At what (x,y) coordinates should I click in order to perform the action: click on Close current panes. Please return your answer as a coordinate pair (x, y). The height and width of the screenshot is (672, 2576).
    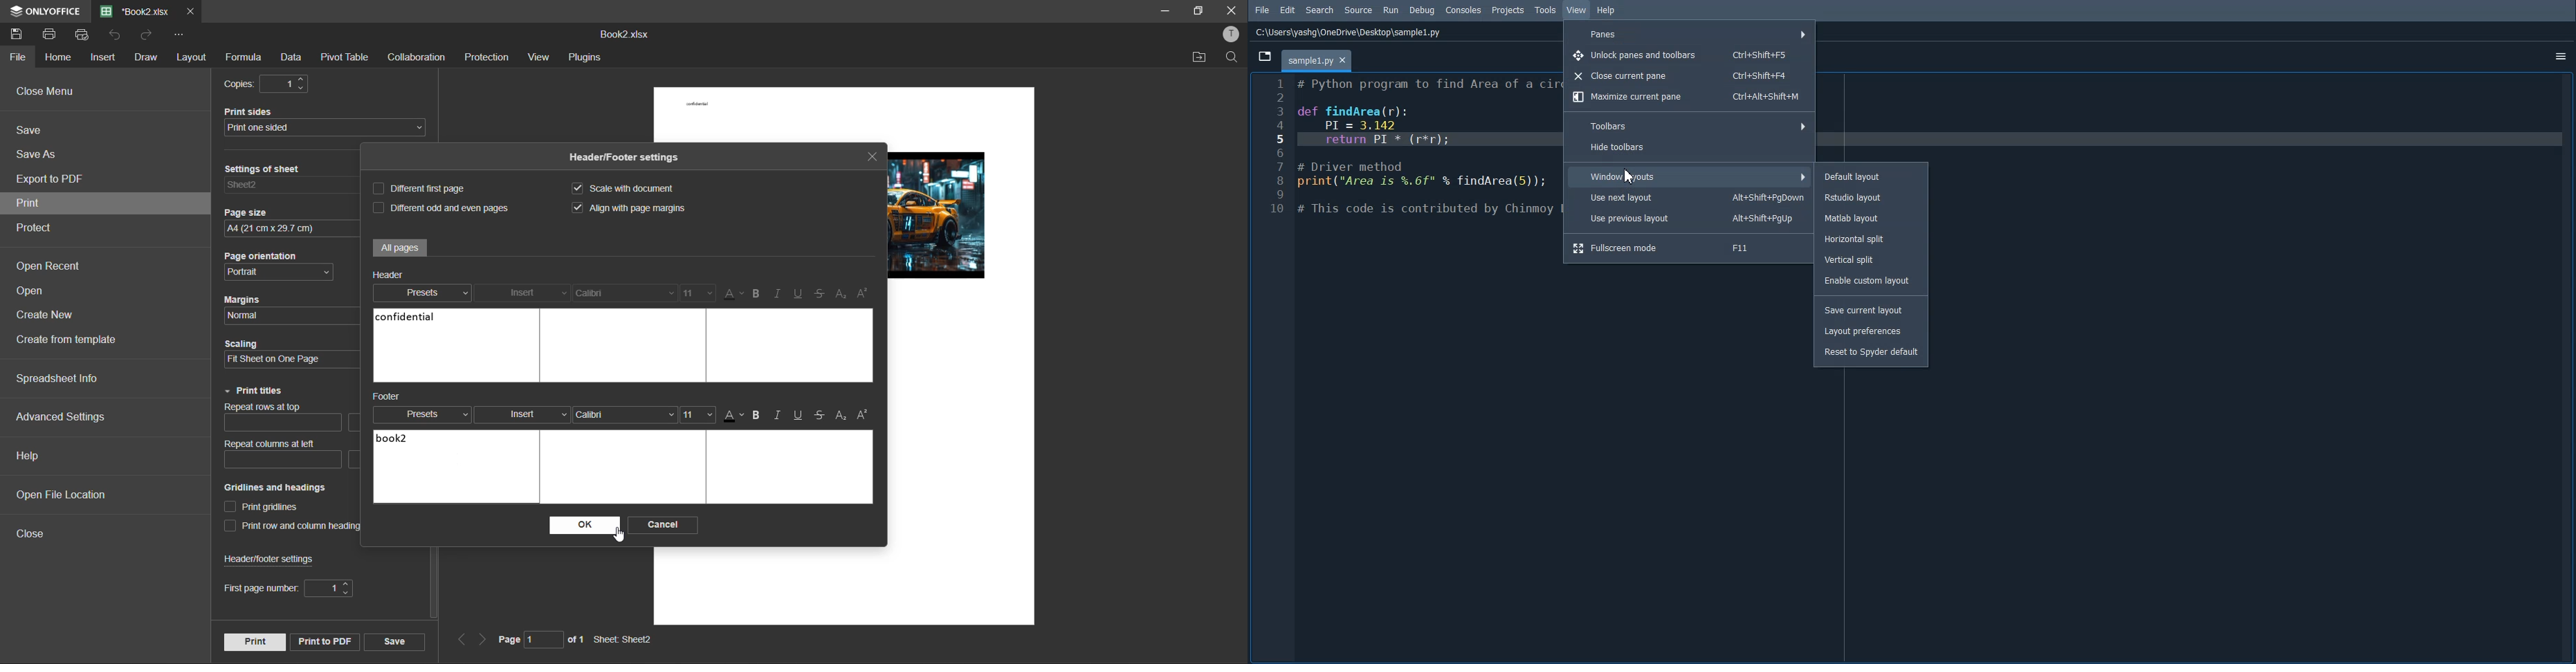
    Looking at the image, I should click on (1687, 76).